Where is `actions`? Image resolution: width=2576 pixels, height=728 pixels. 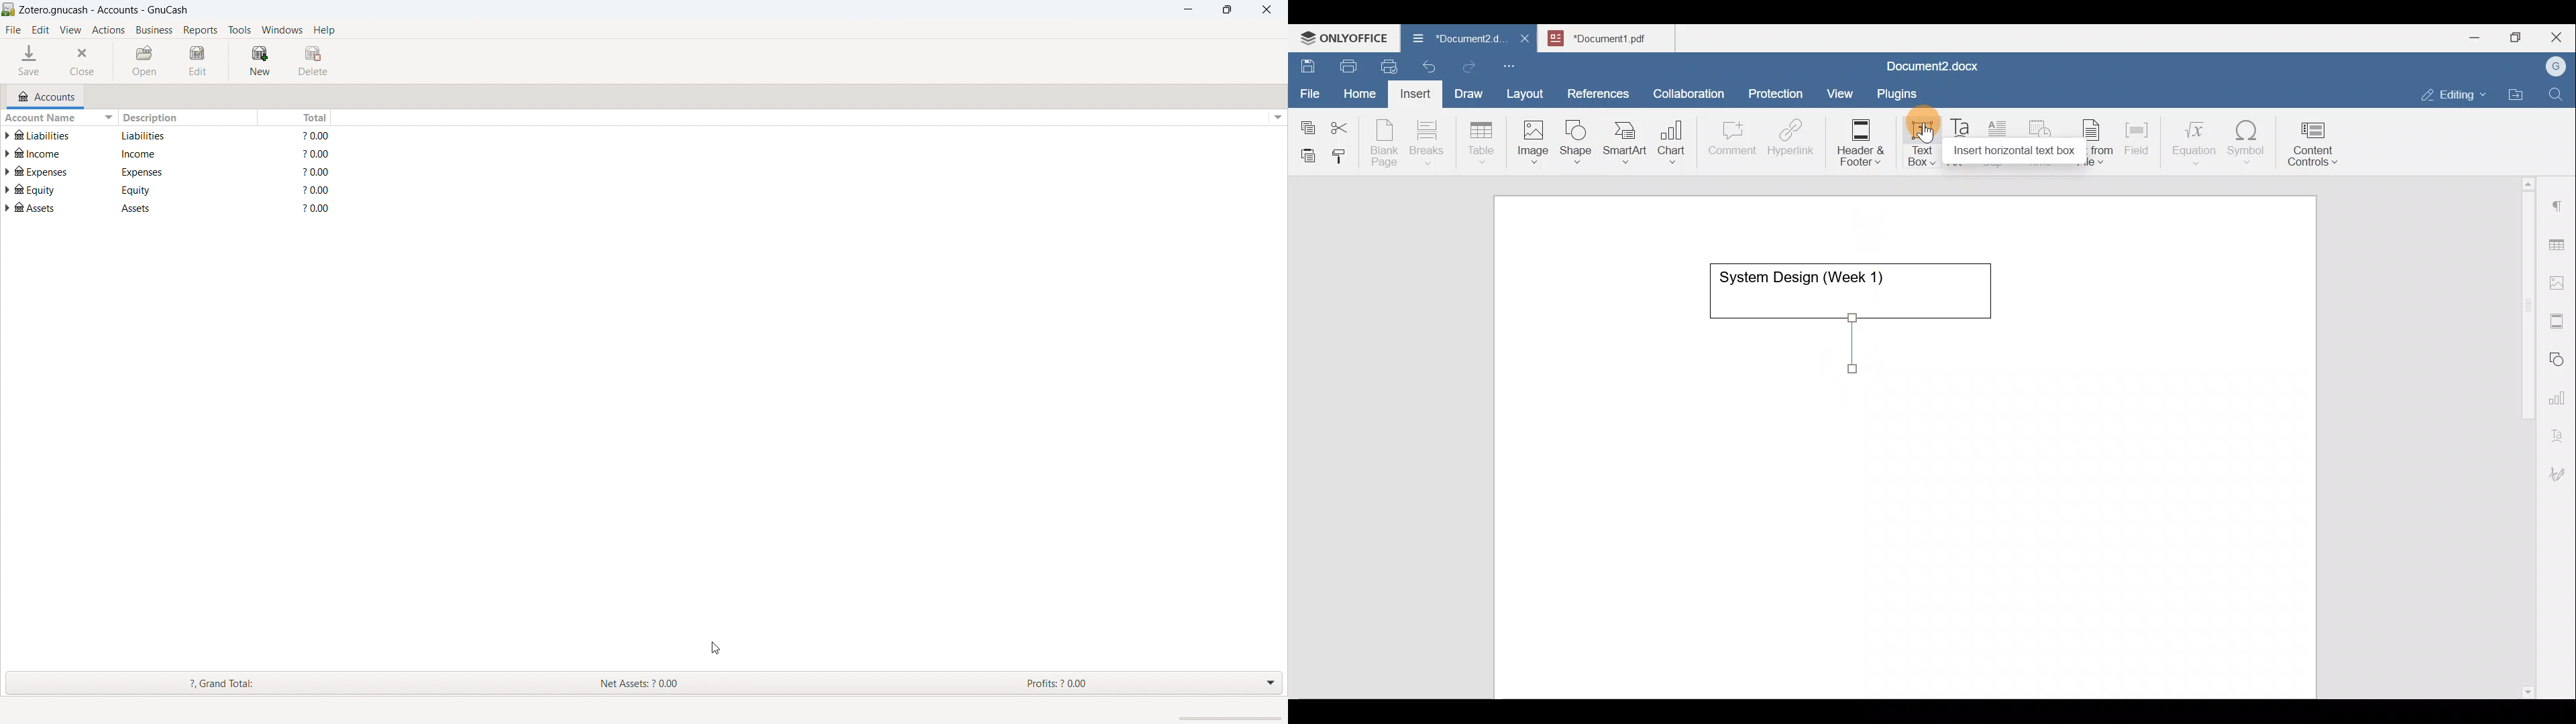 actions is located at coordinates (108, 31).